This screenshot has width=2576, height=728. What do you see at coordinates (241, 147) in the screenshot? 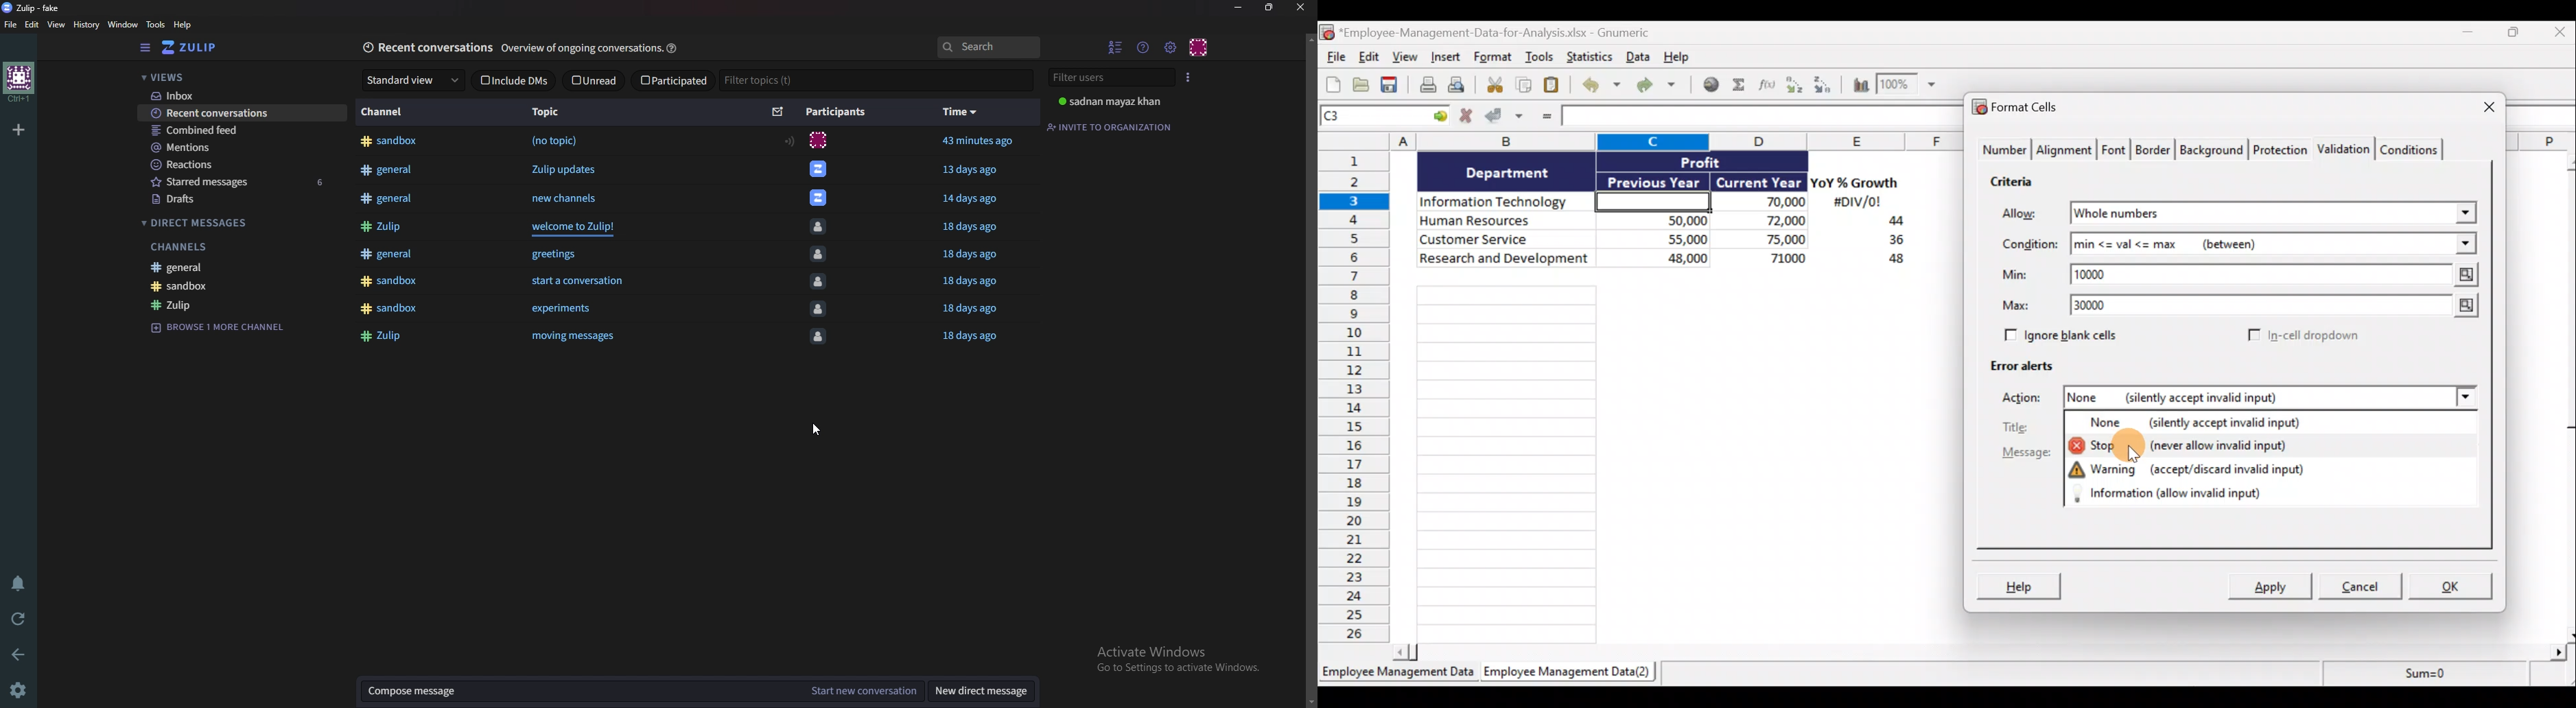
I see `Mentions` at bounding box center [241, 147].